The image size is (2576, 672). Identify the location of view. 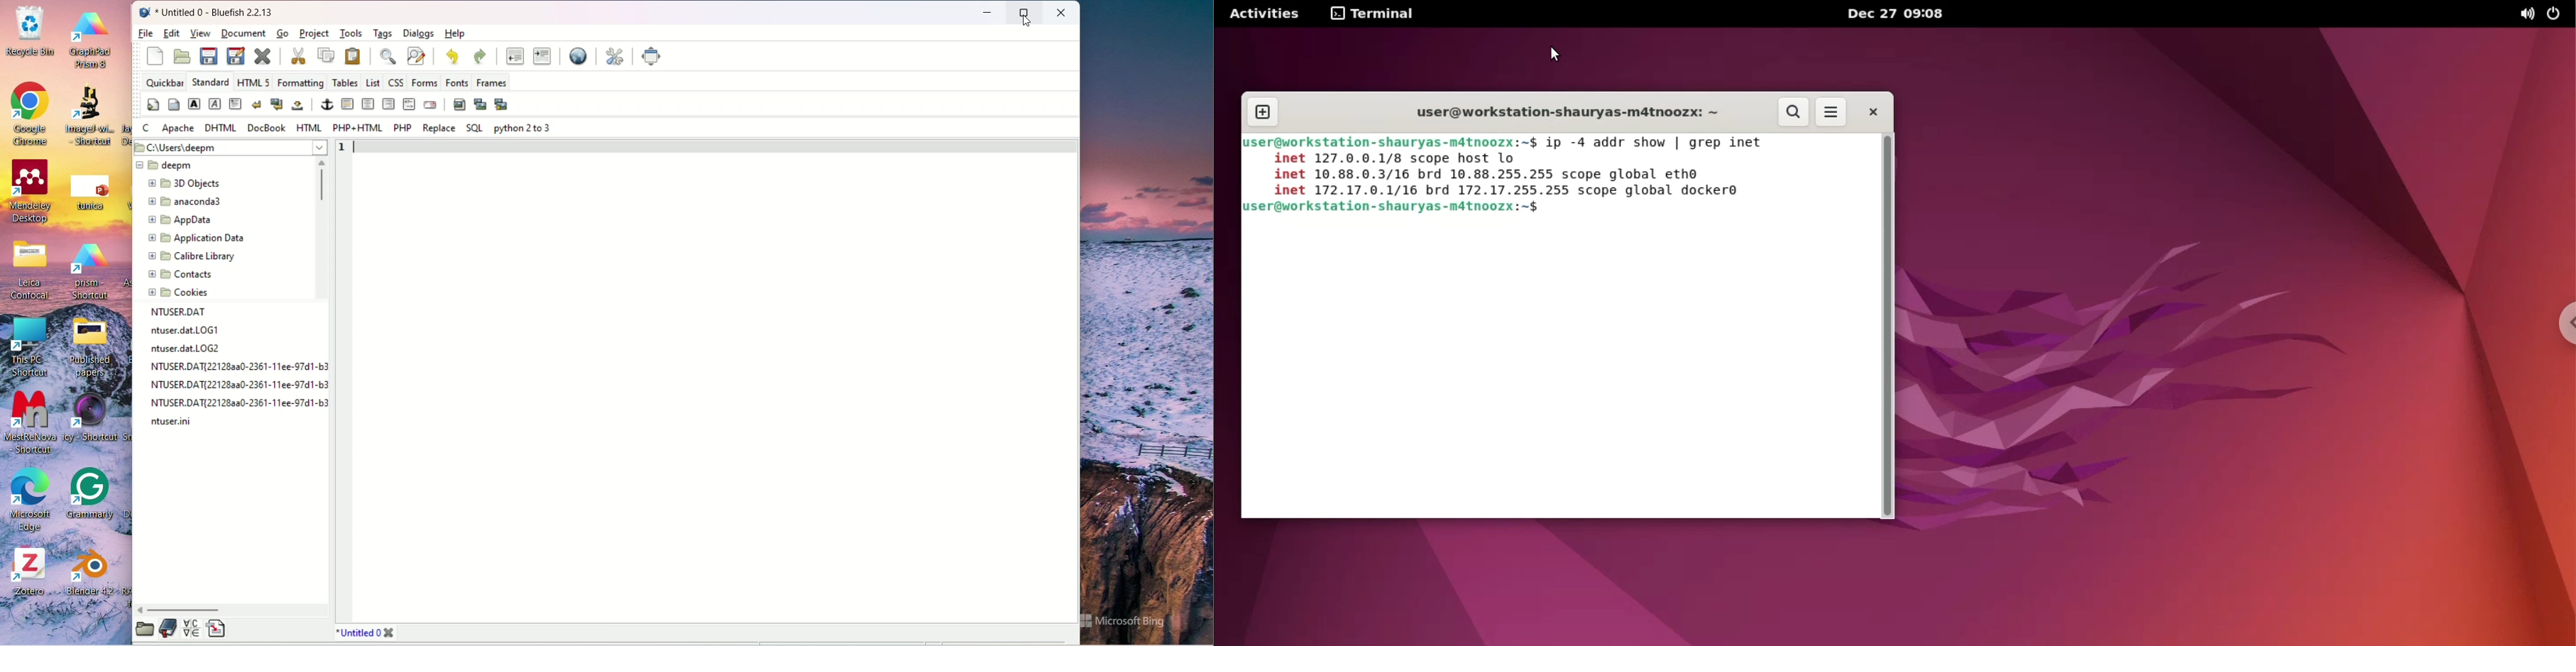
(200, 32).